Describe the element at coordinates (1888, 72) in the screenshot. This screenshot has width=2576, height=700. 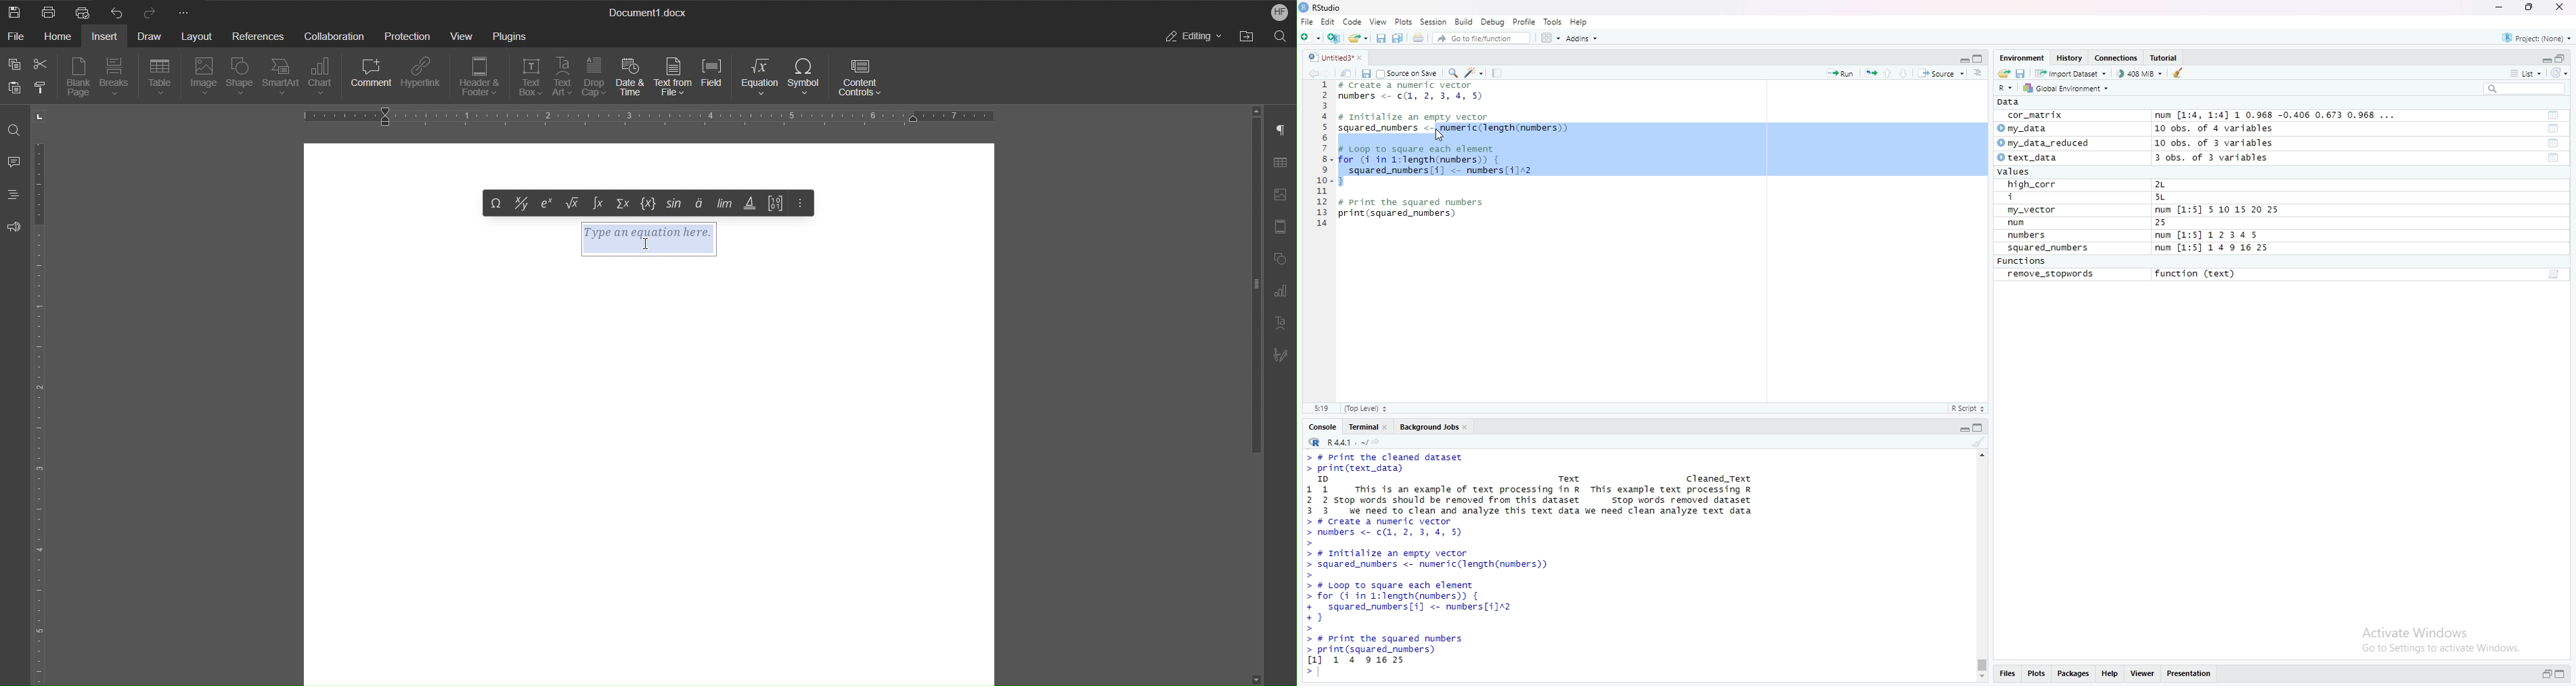
I see `up` at that location.